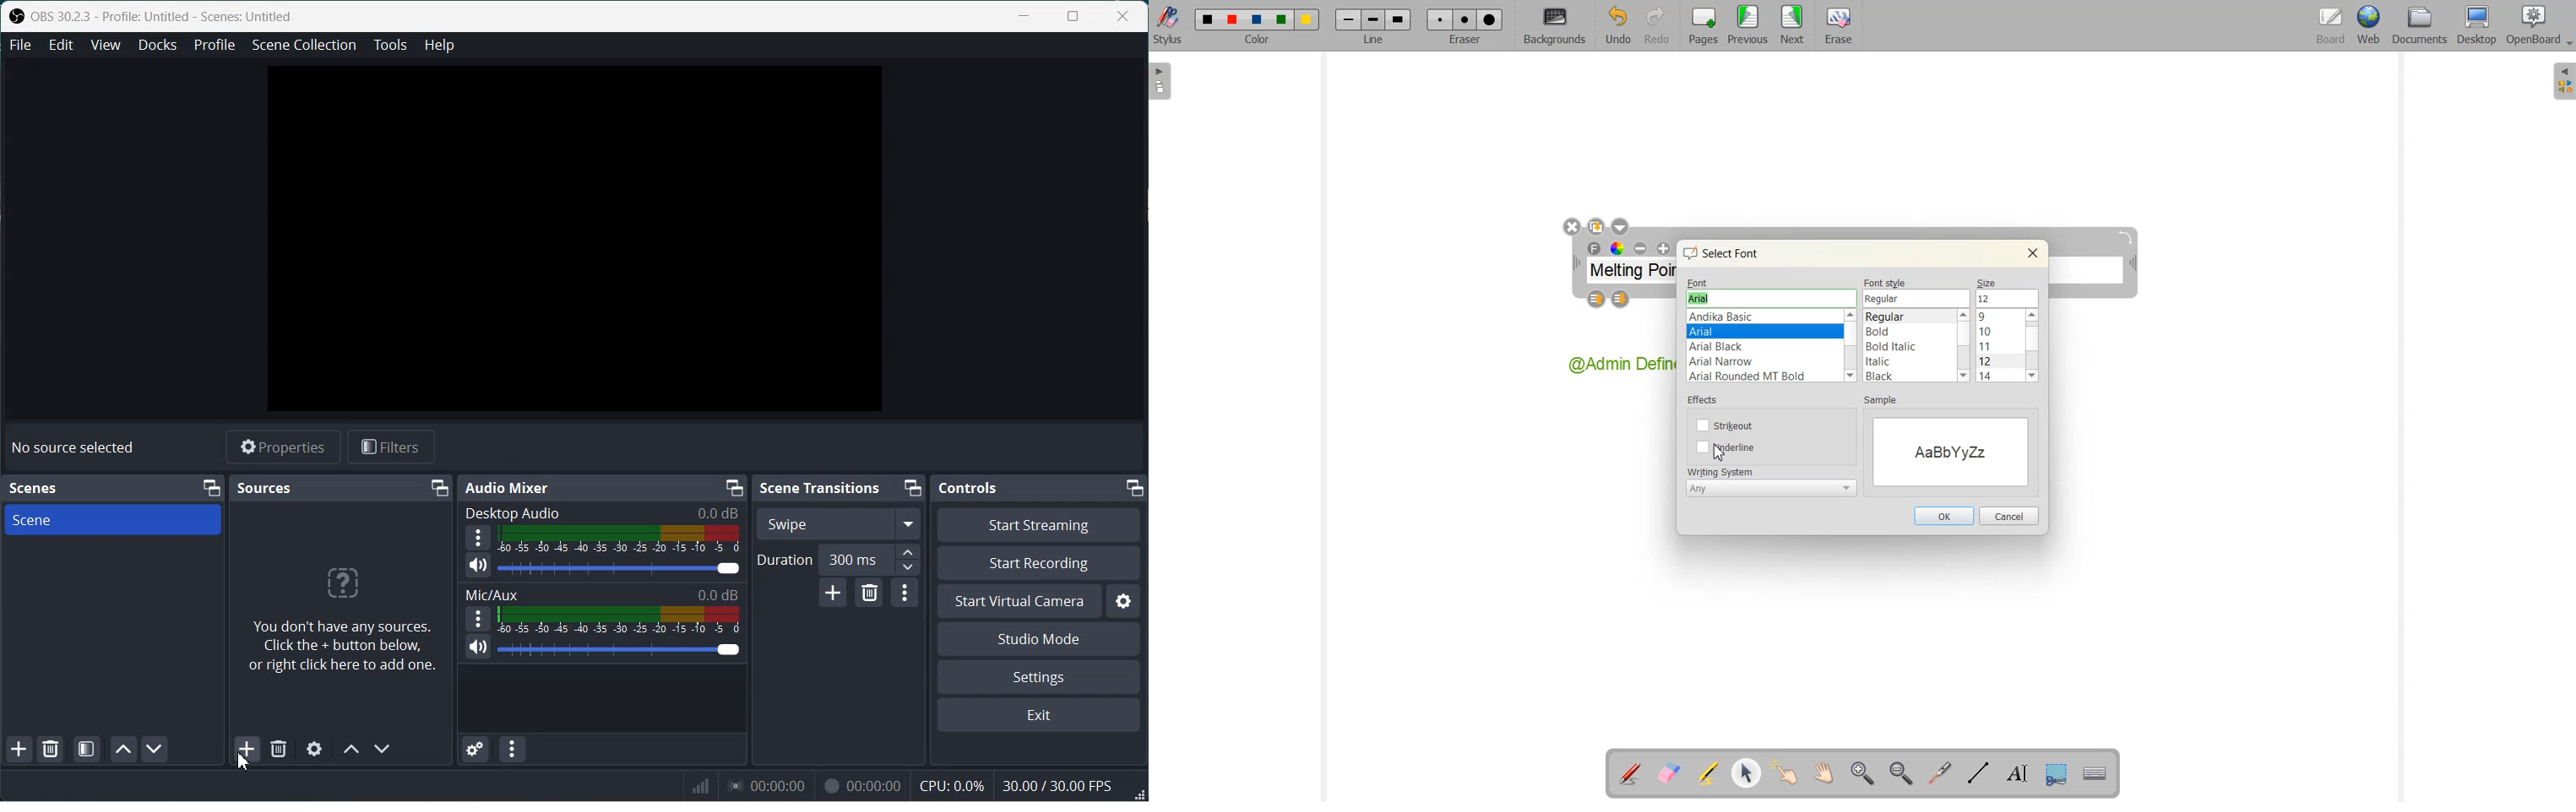 This screenshot has width=2576, height=812. Describe the element at coordinates (158, 45) in the screenshot. I see `Docks` at that location.